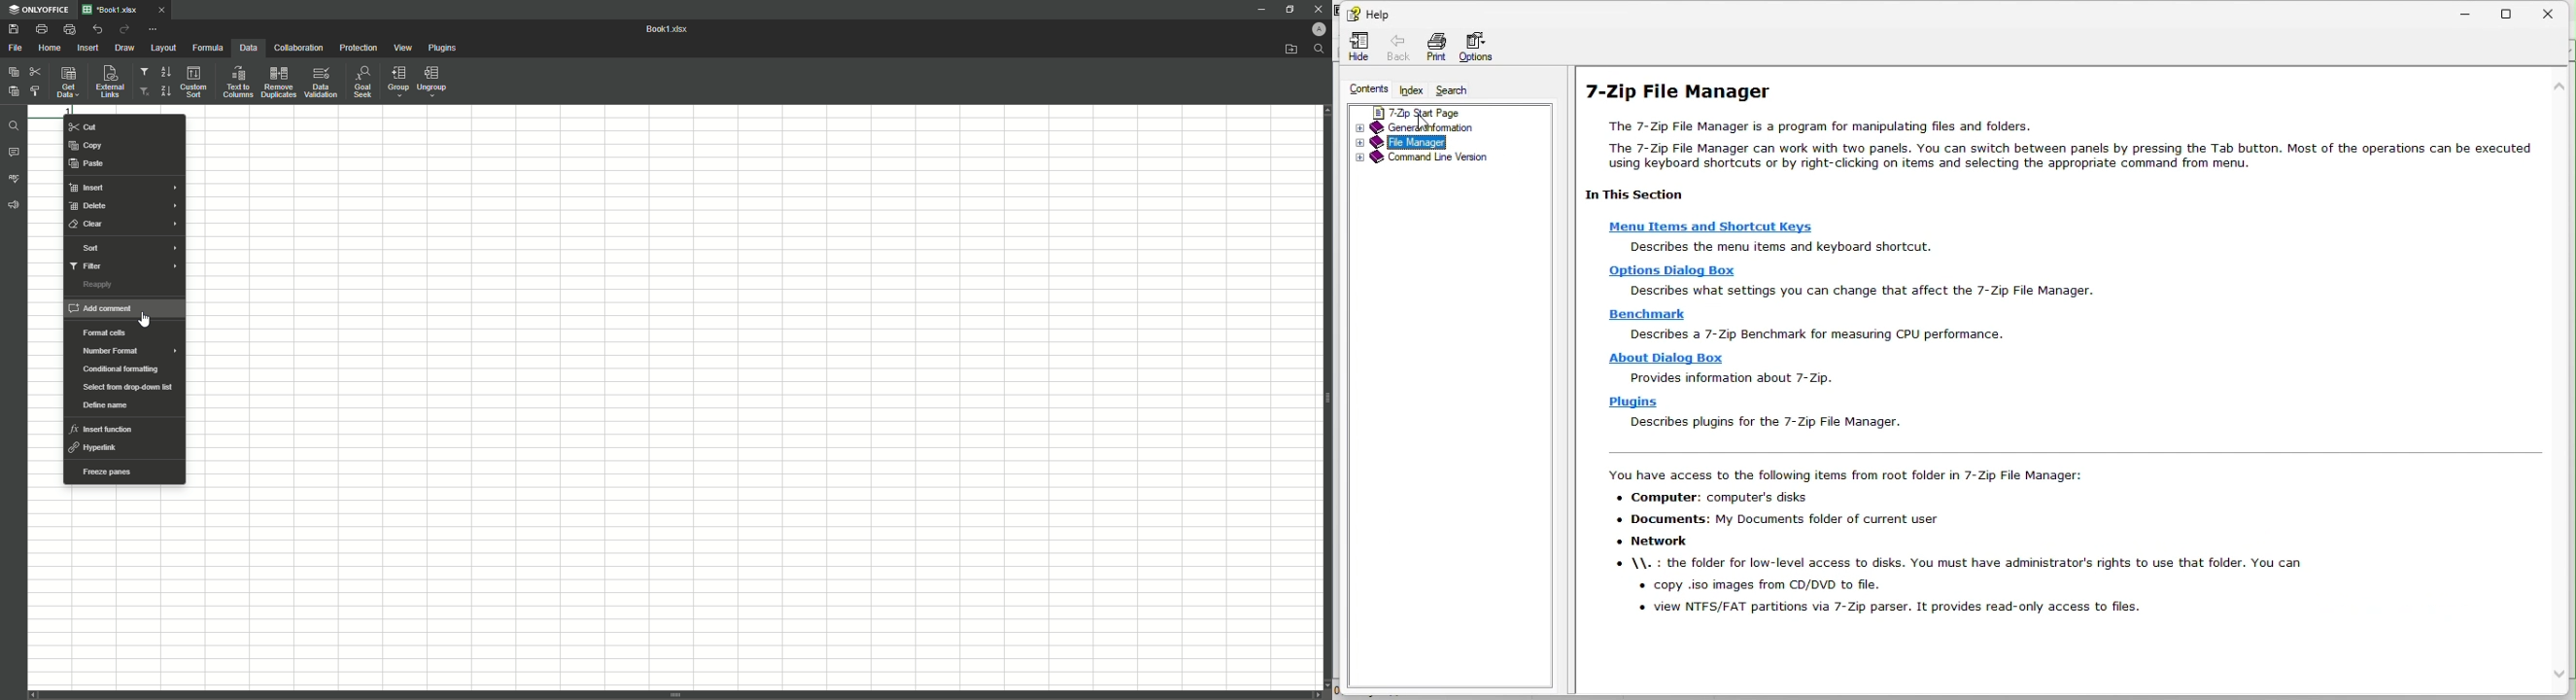 The height and width of the screenshot is (700, 2576). Describe the element at coordinates (298, 49) in the screenshot. I see `Collaboration` at that location.